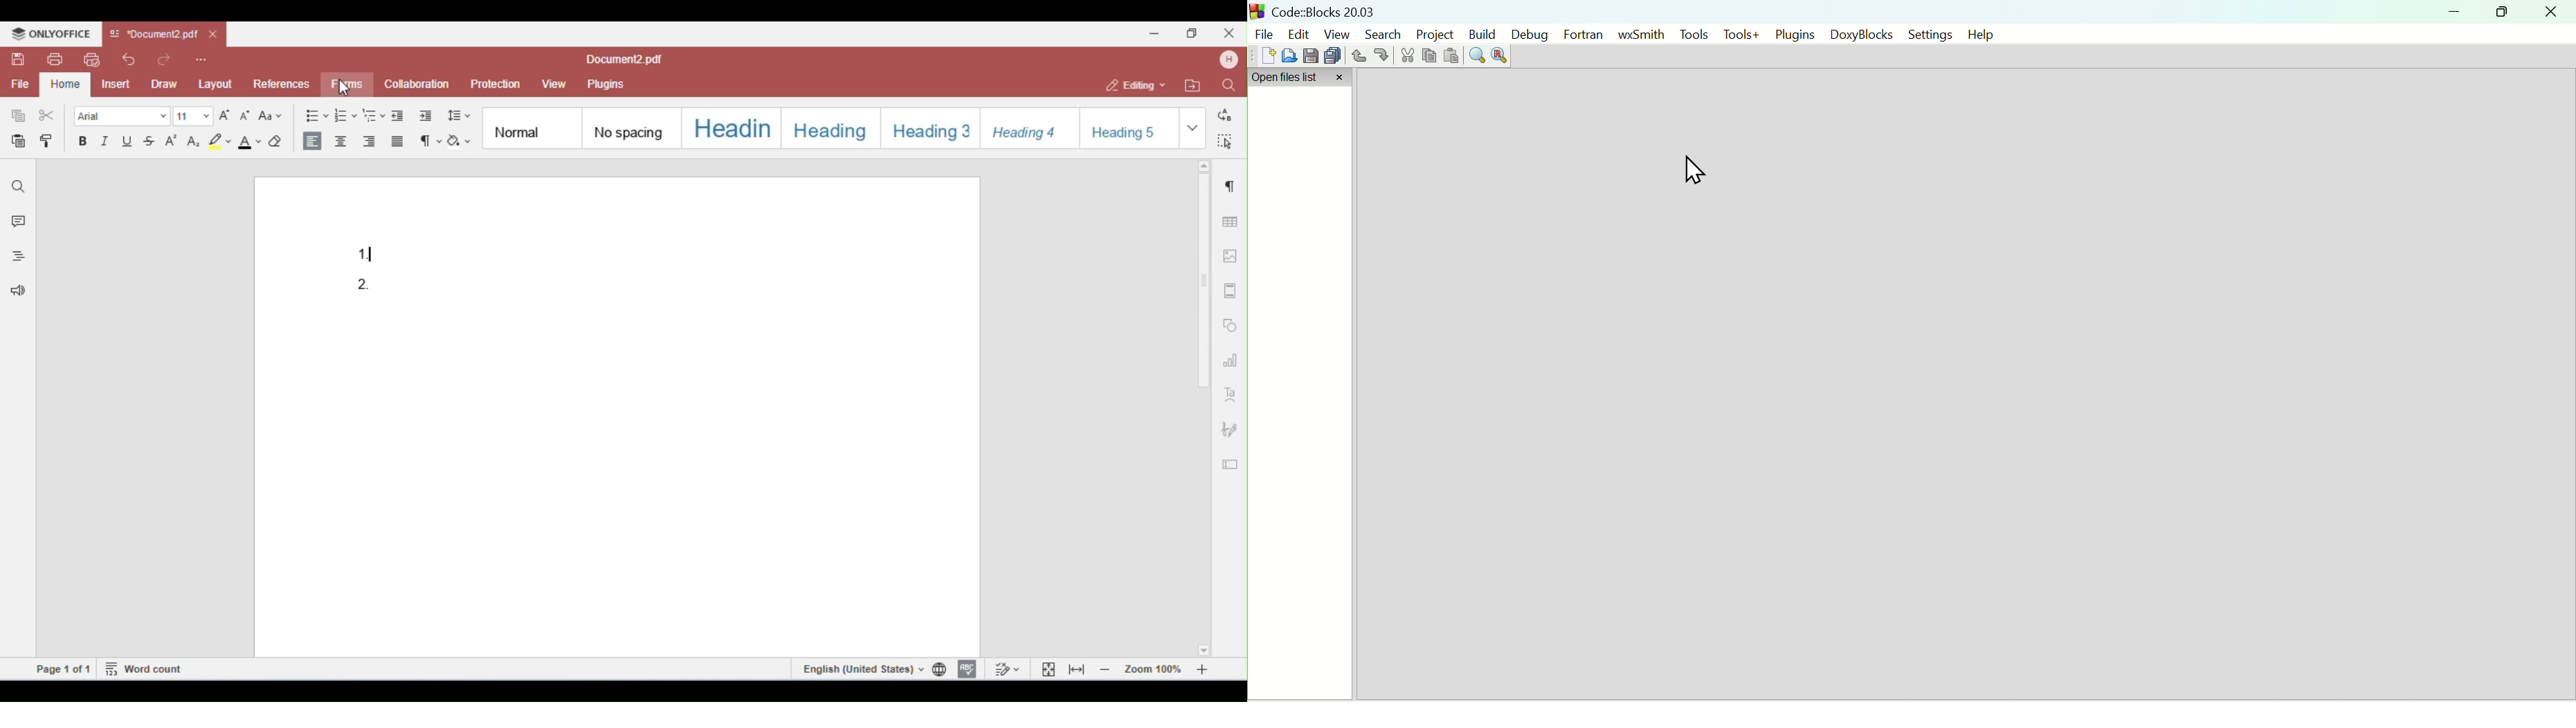  Describe the element at coordinates (1383, 56) in the screenshot. I see `redo` at that location.